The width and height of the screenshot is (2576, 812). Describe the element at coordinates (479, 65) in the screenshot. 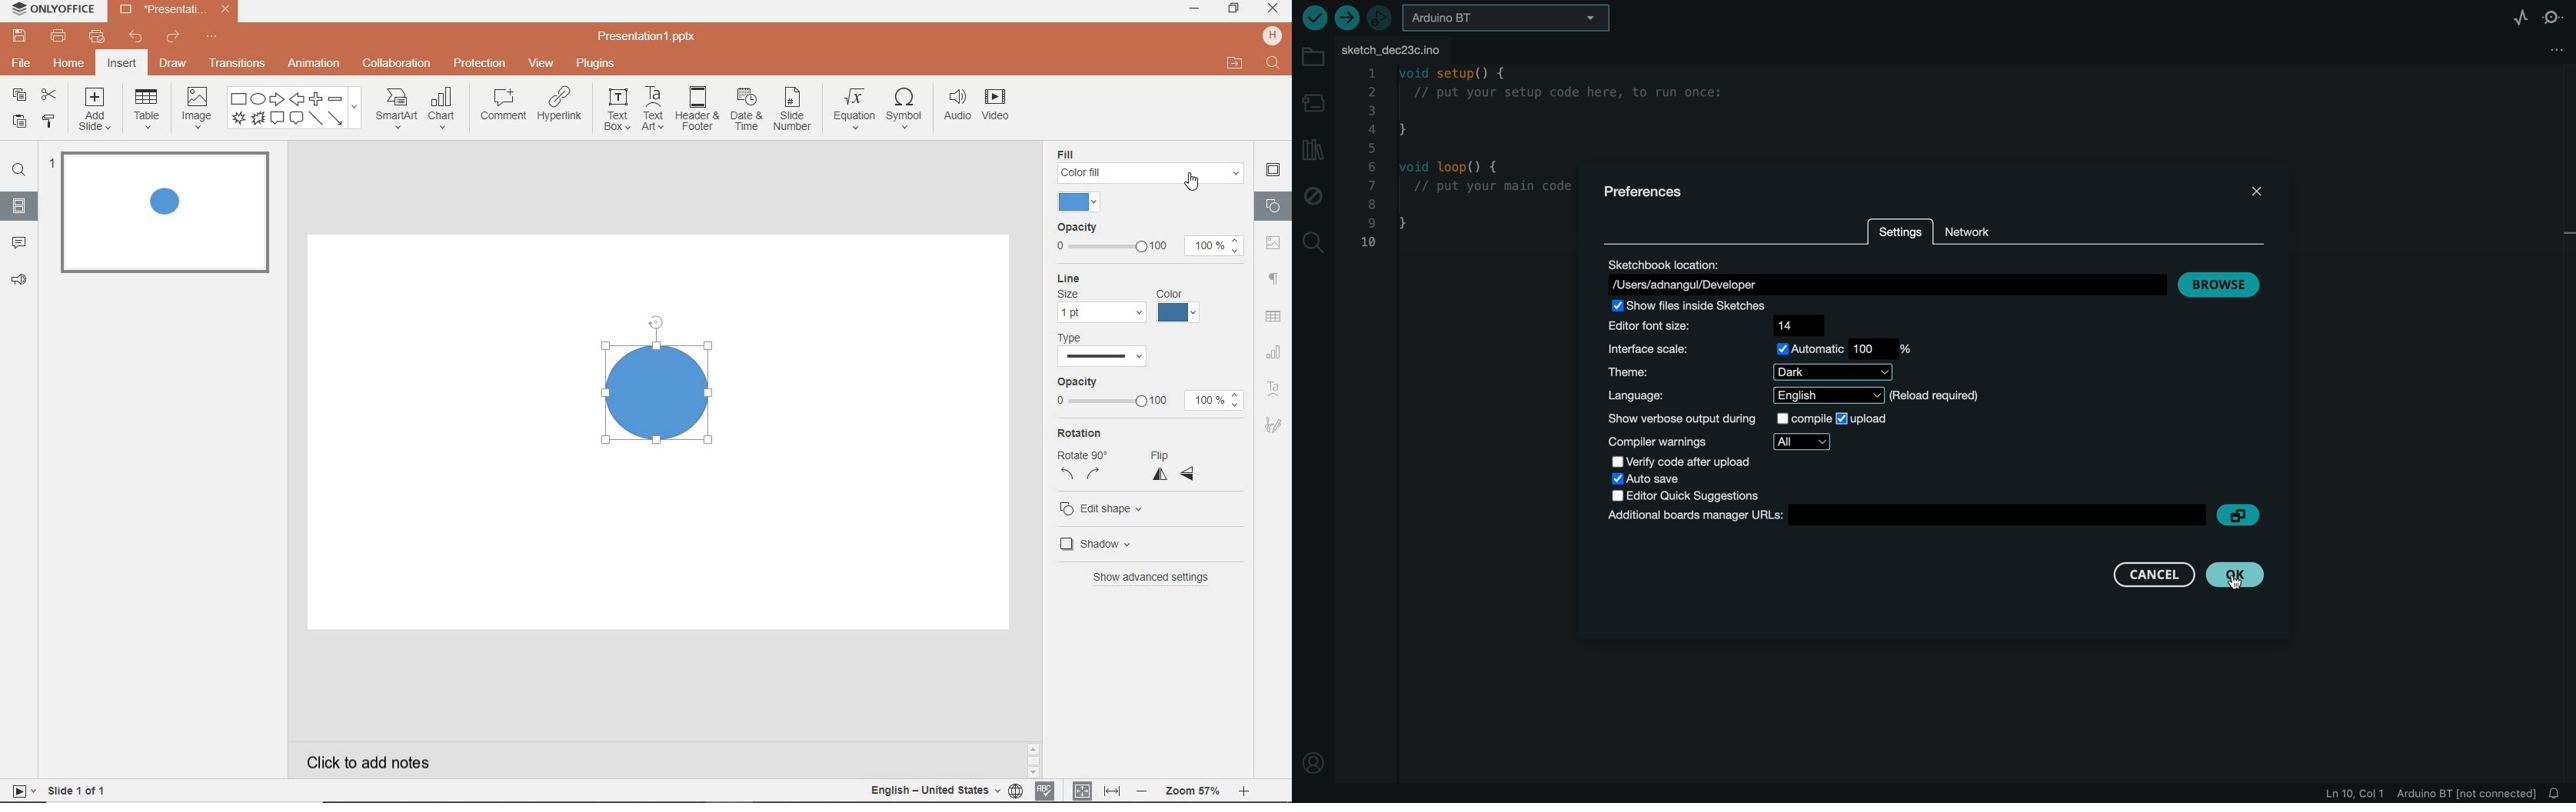

I see `protection` at that location.